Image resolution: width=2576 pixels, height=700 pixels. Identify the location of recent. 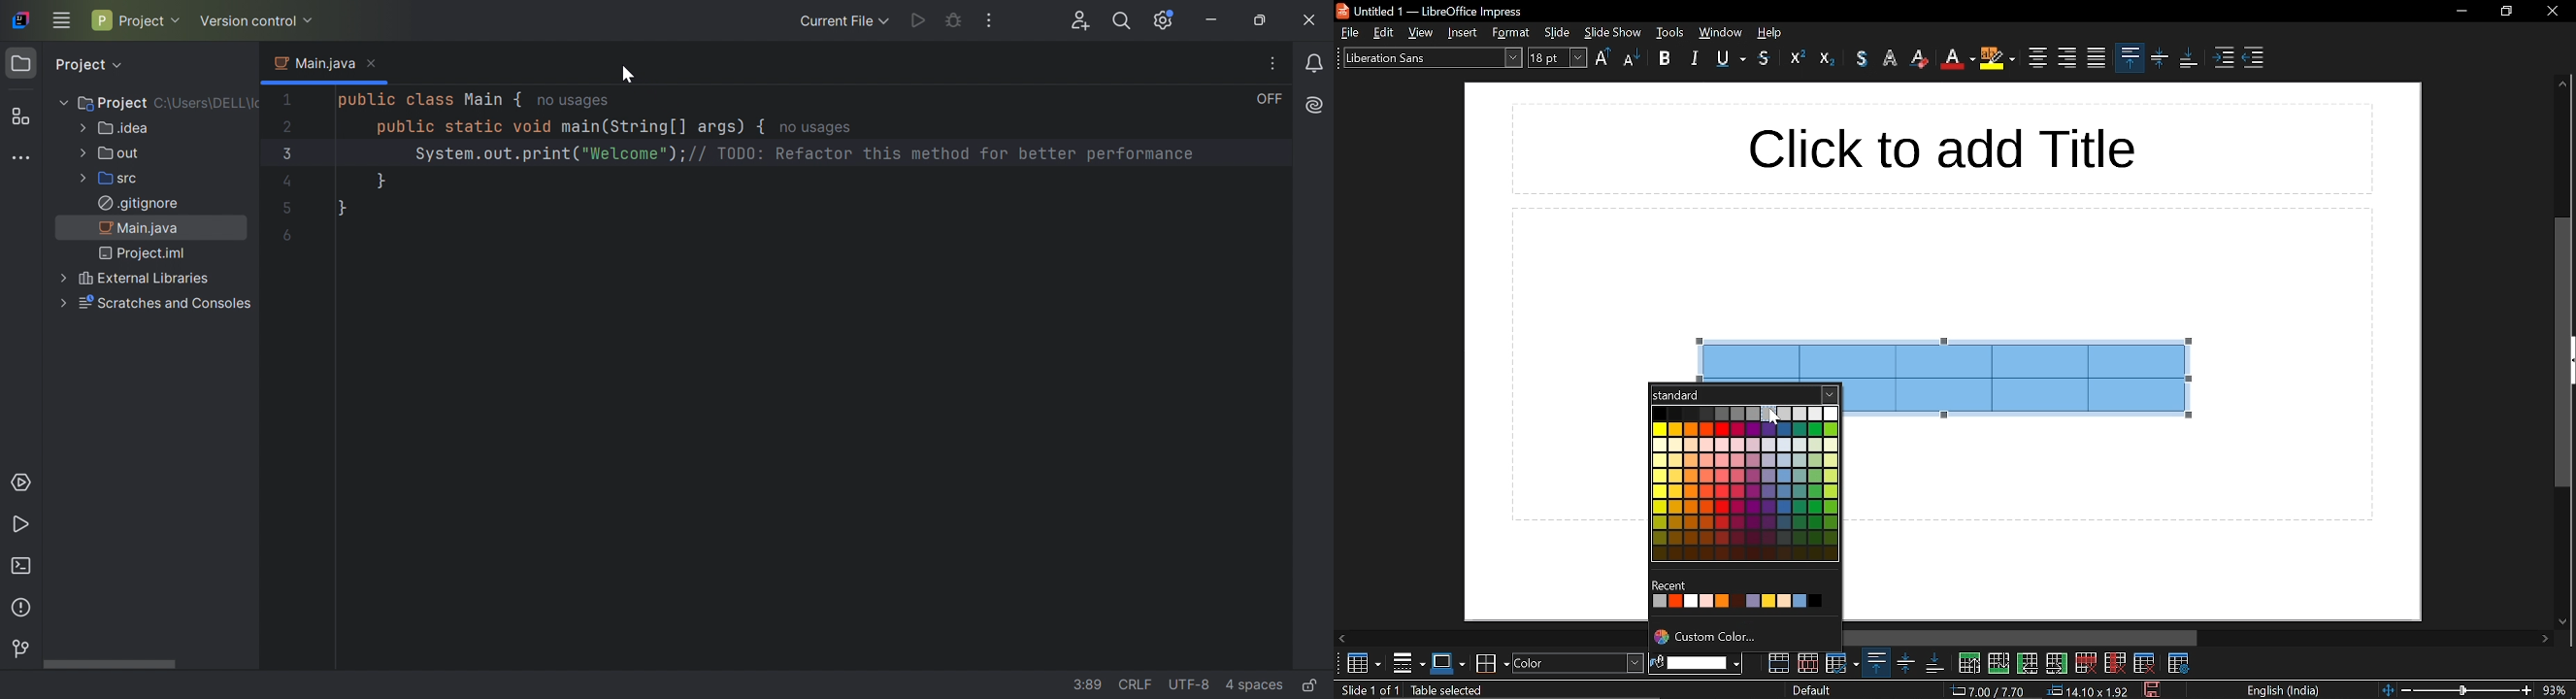
(1746, 602).